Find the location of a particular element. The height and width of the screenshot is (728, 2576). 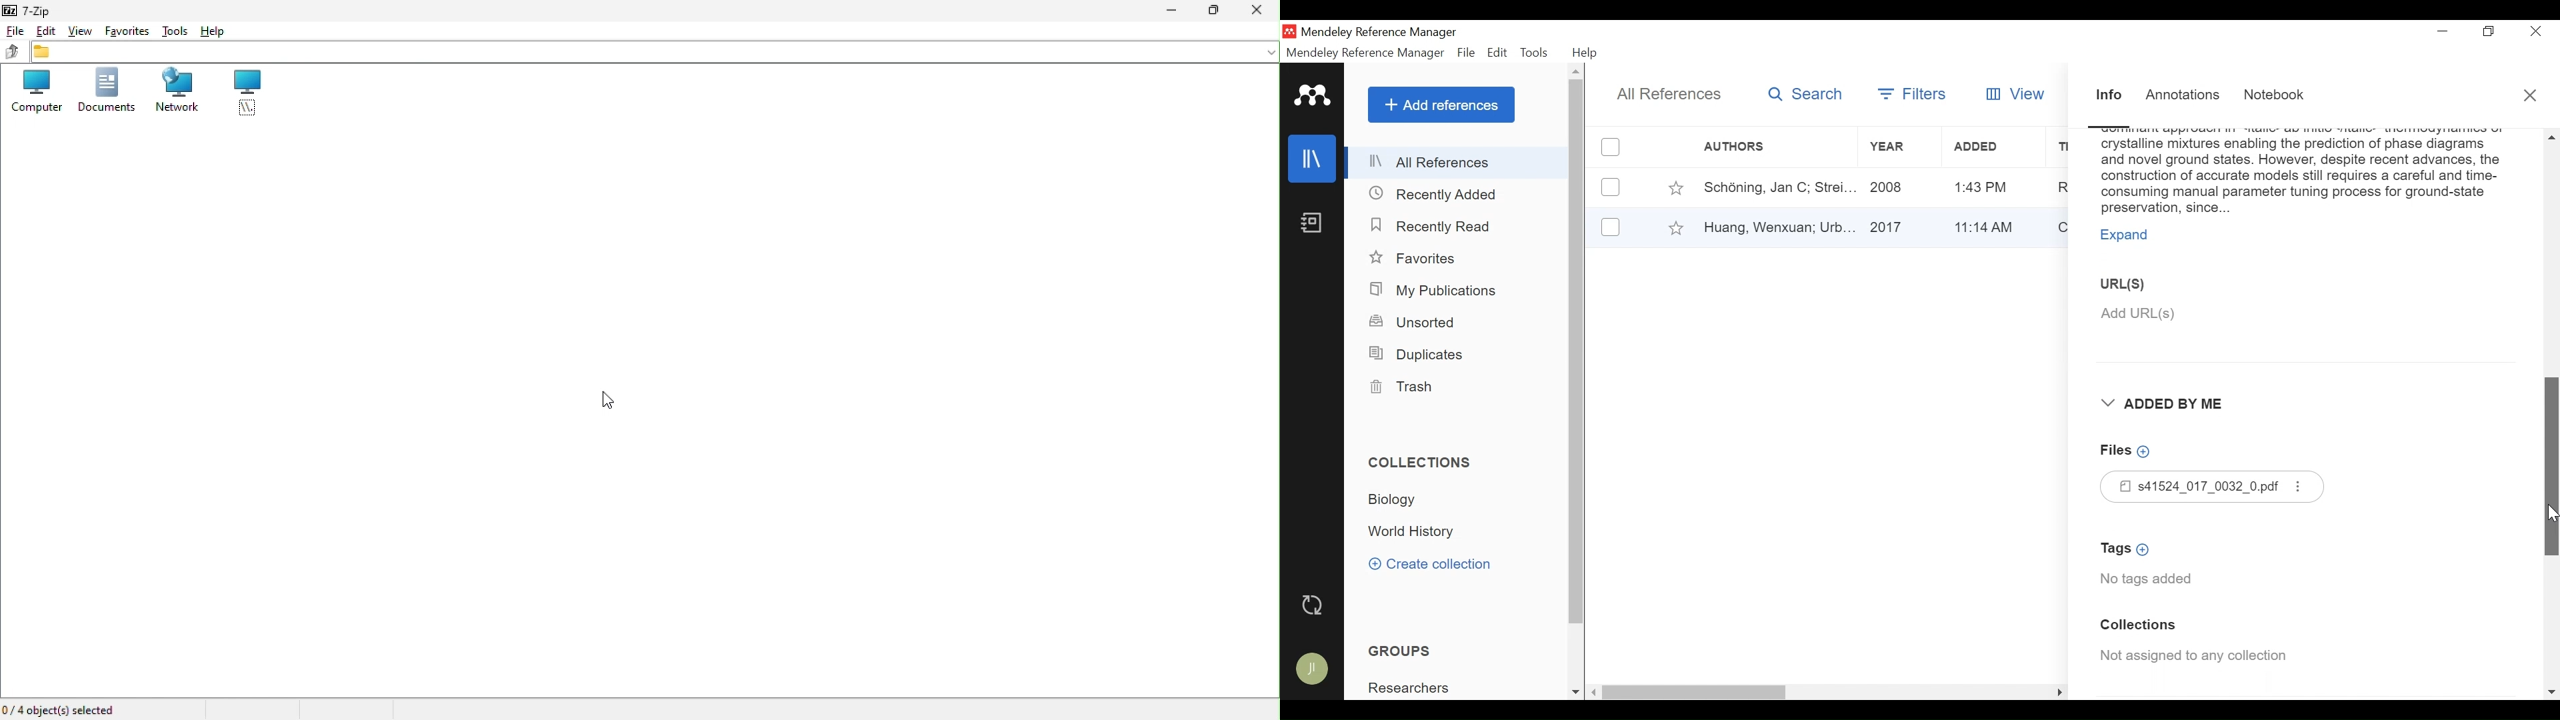

Recently Added is located at coordinates (1435, 195).